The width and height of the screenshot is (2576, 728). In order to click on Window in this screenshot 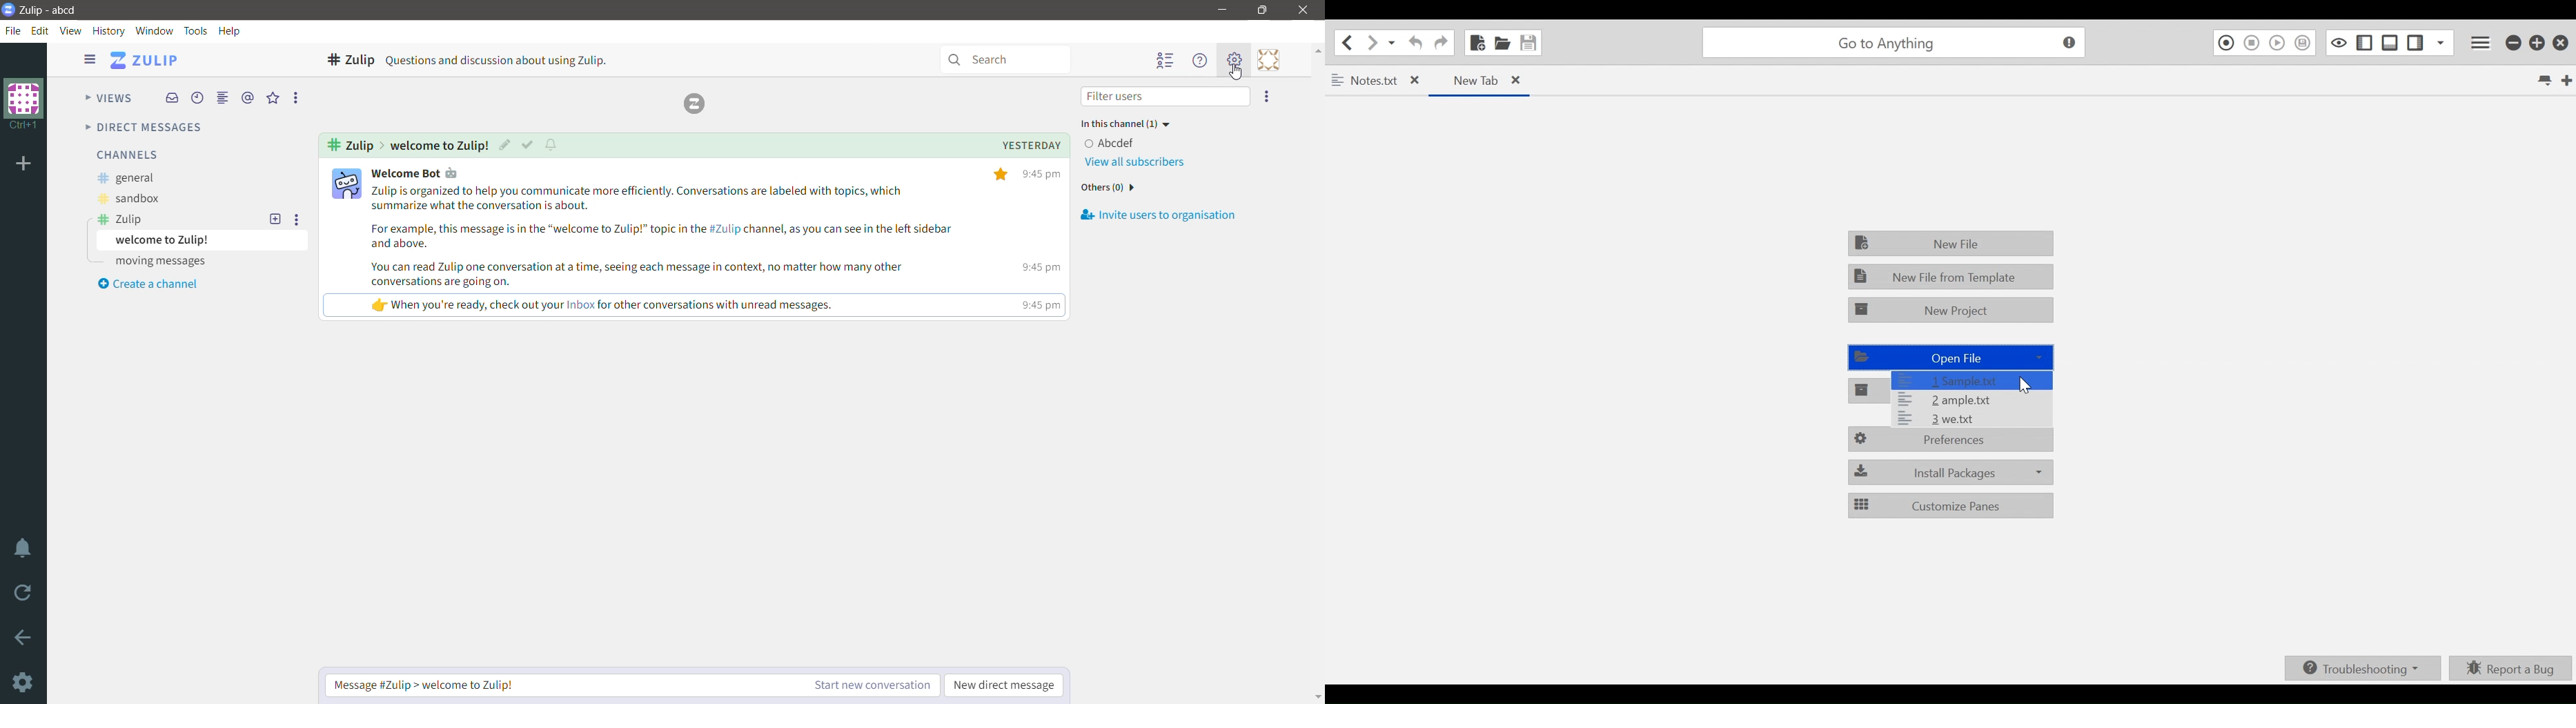, I will do `click(155, 30)`.